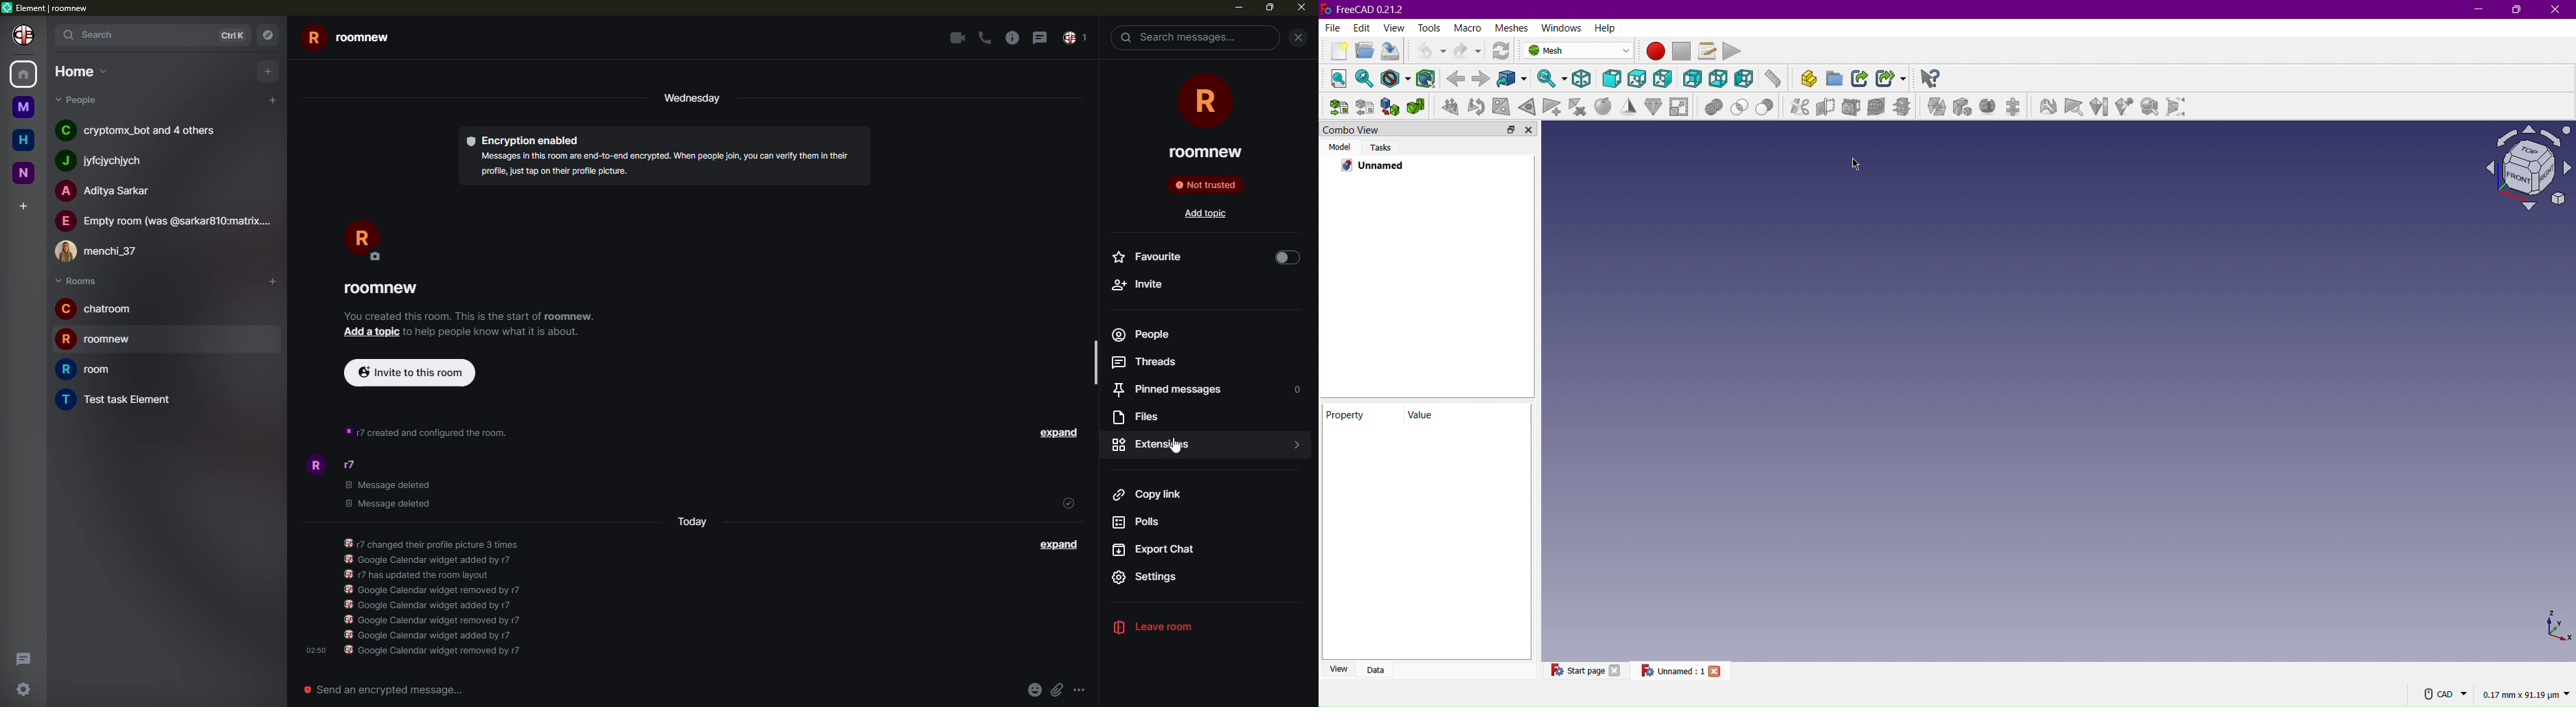 The image size is (2576, 728). Describe the element at coordinates (1935, 108) in the screenshot. I see `Merge` at that location.